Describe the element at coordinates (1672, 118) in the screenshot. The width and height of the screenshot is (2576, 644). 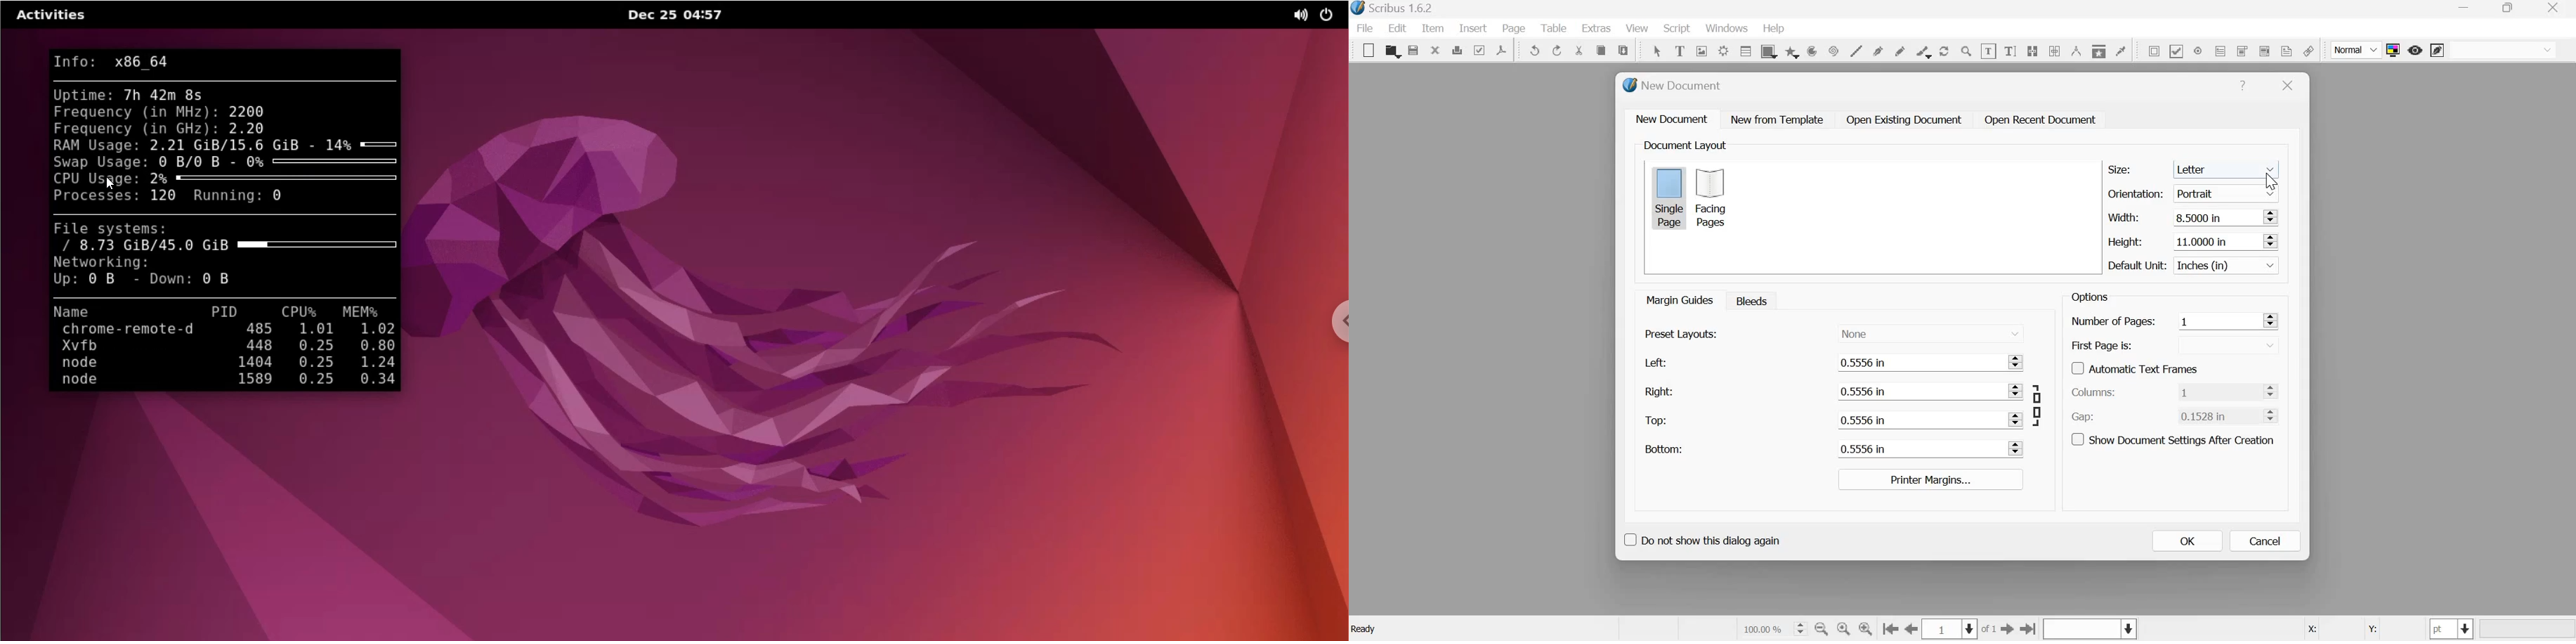
I see `New document` at that location.